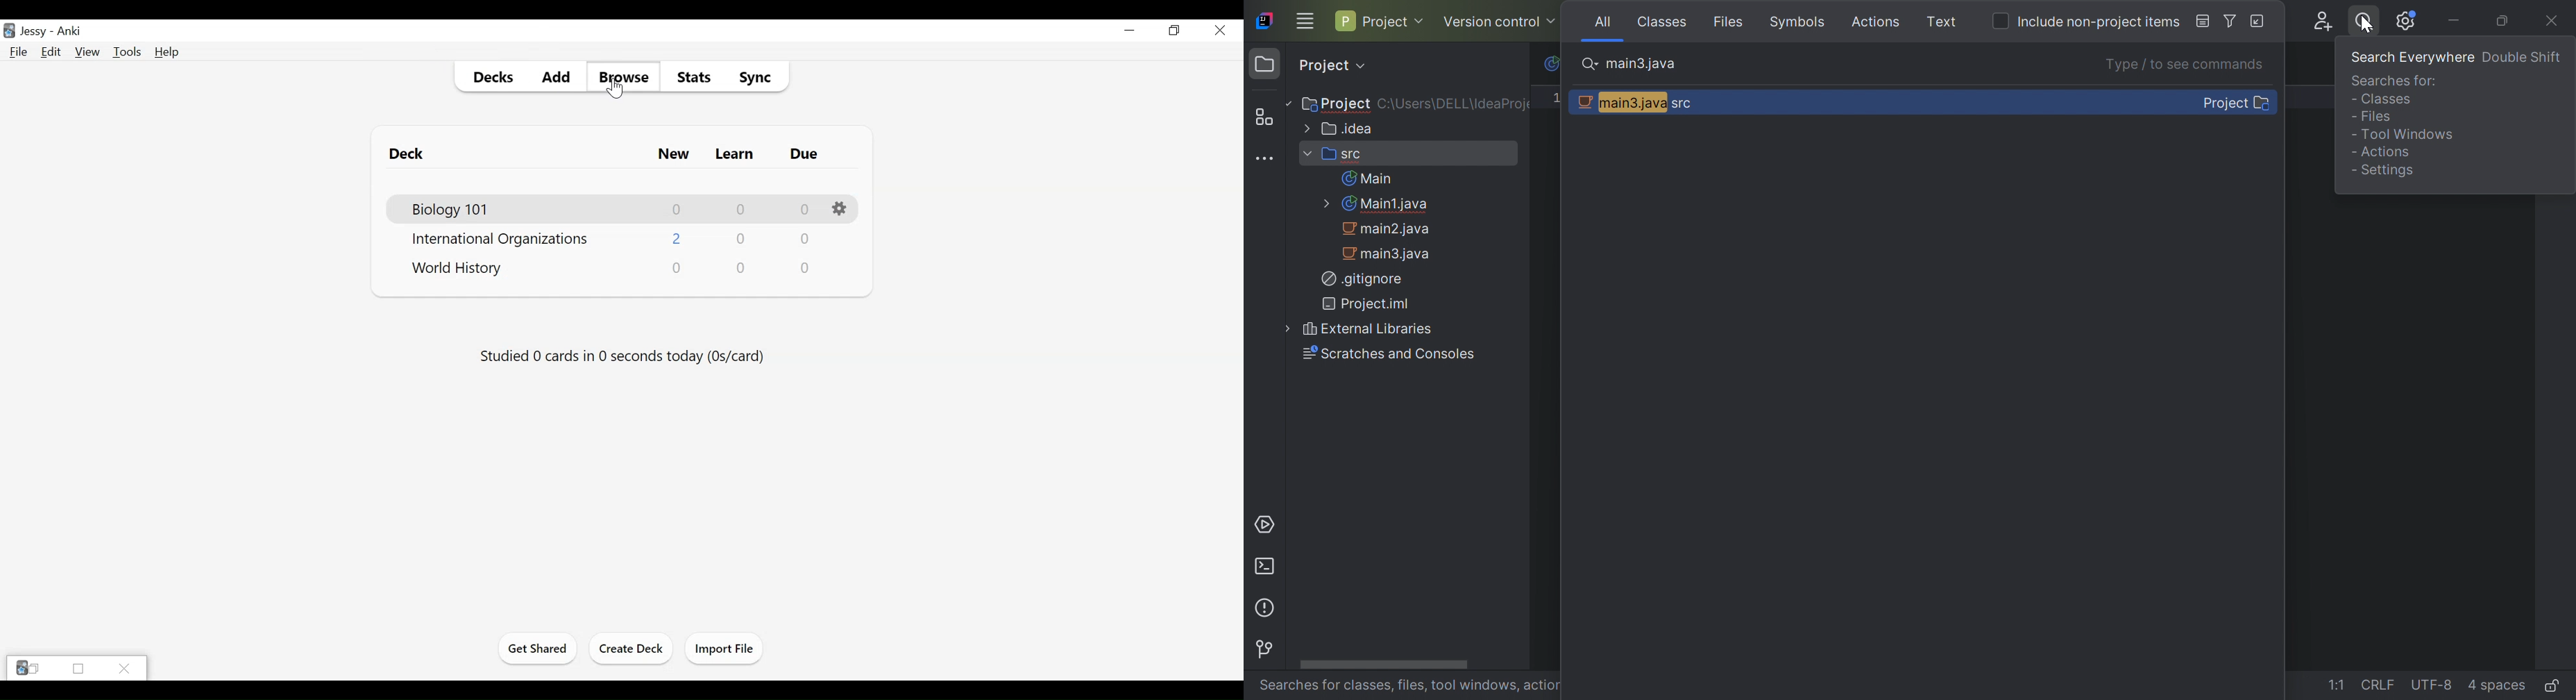  I want to click on Learn Card Count, so click(740, 238).